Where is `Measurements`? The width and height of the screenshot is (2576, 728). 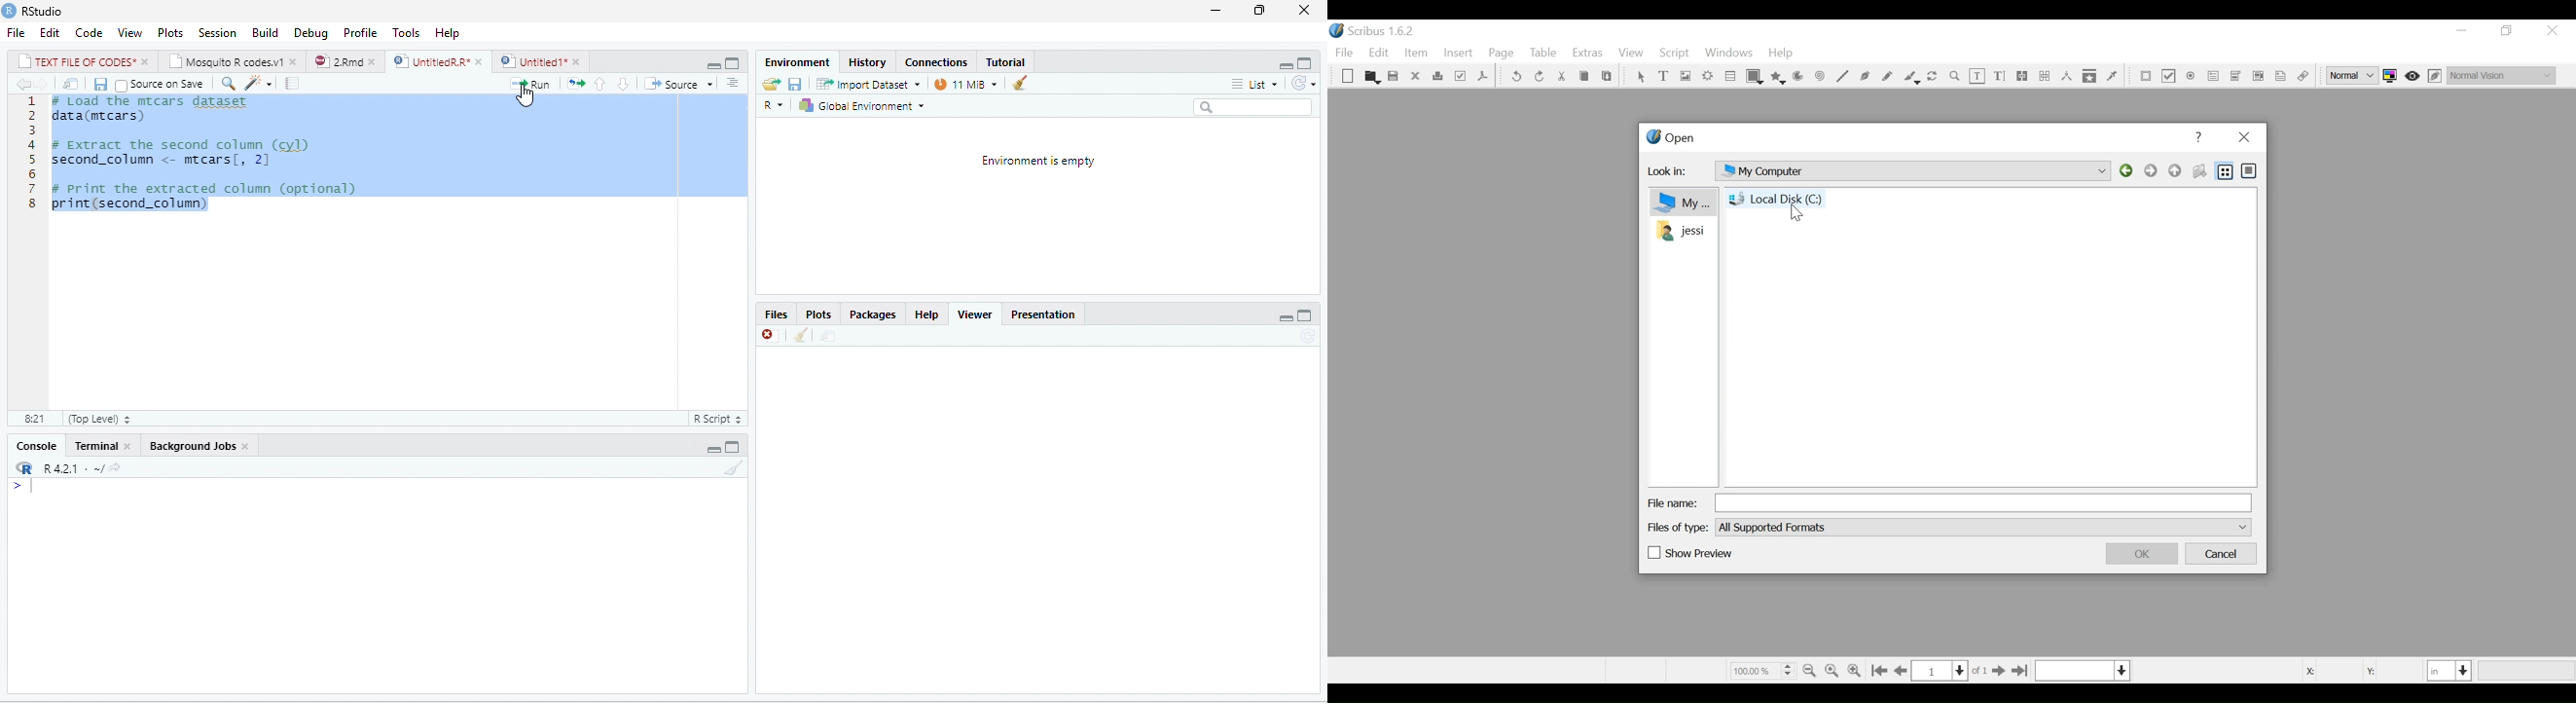 Measurements is located at coordinates (2066, 76).